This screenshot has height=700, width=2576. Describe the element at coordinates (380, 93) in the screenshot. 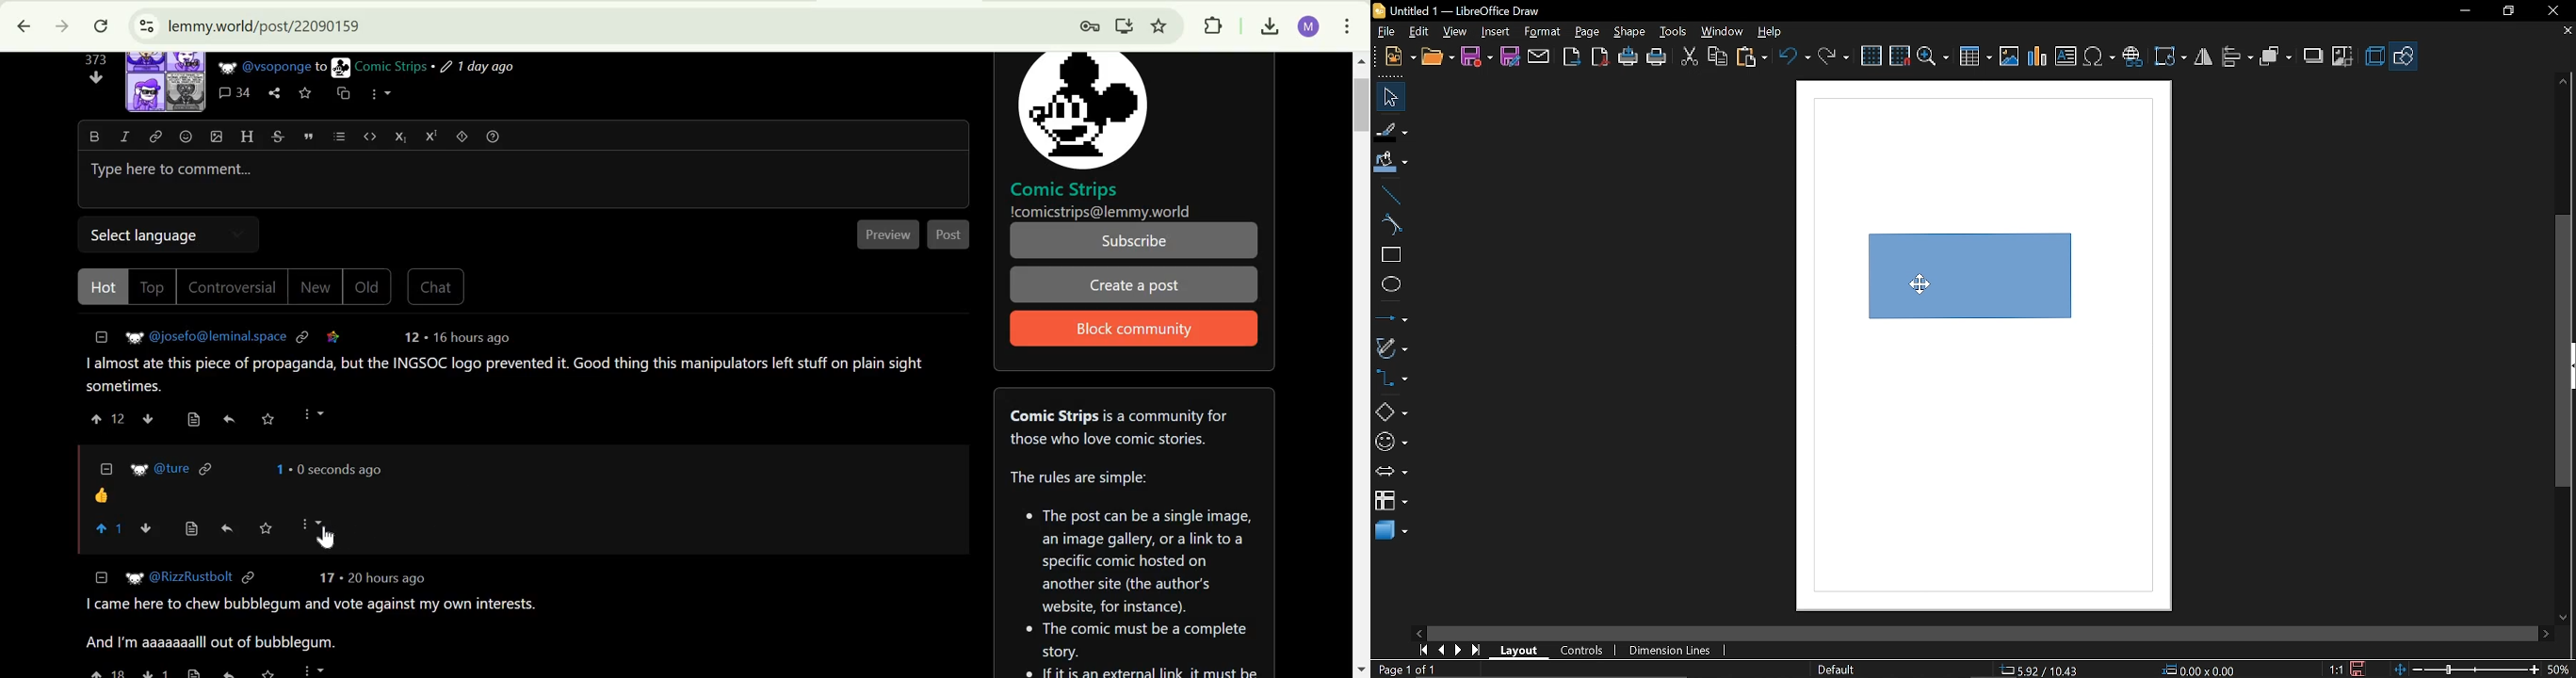

I see `more options` at that location.